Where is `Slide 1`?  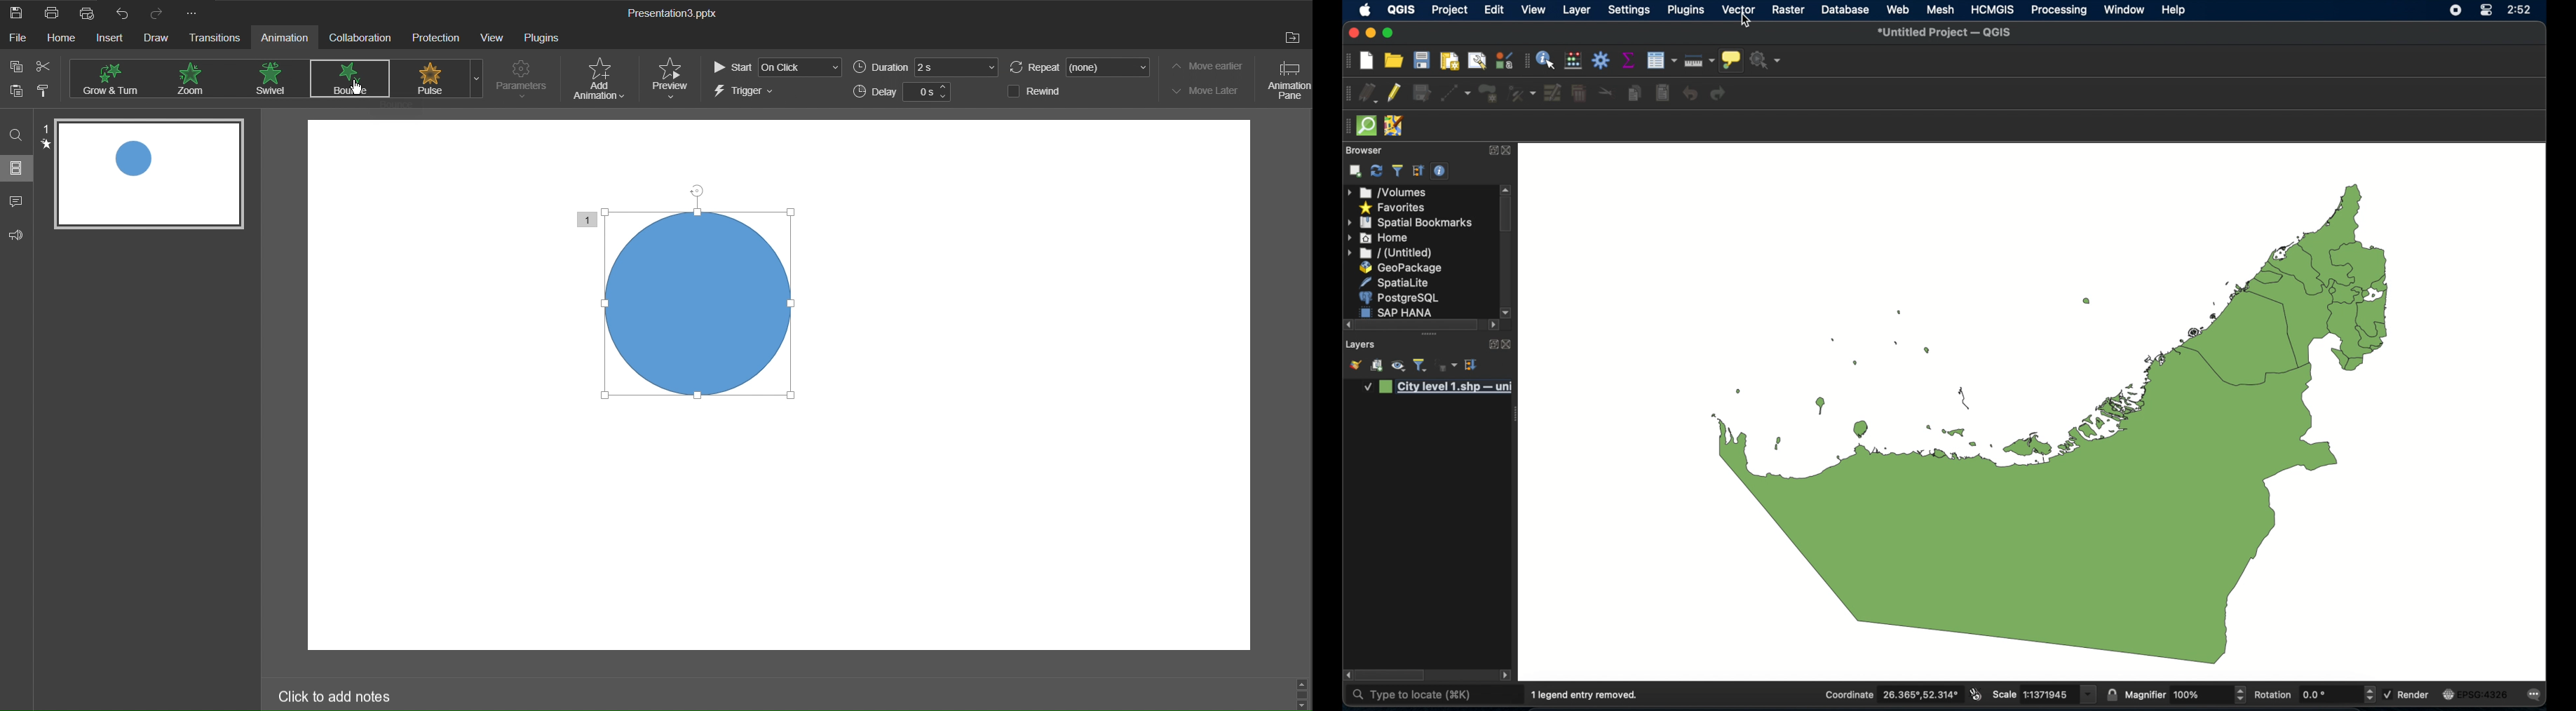
Slide 1 is located at coordinates (151, 176).